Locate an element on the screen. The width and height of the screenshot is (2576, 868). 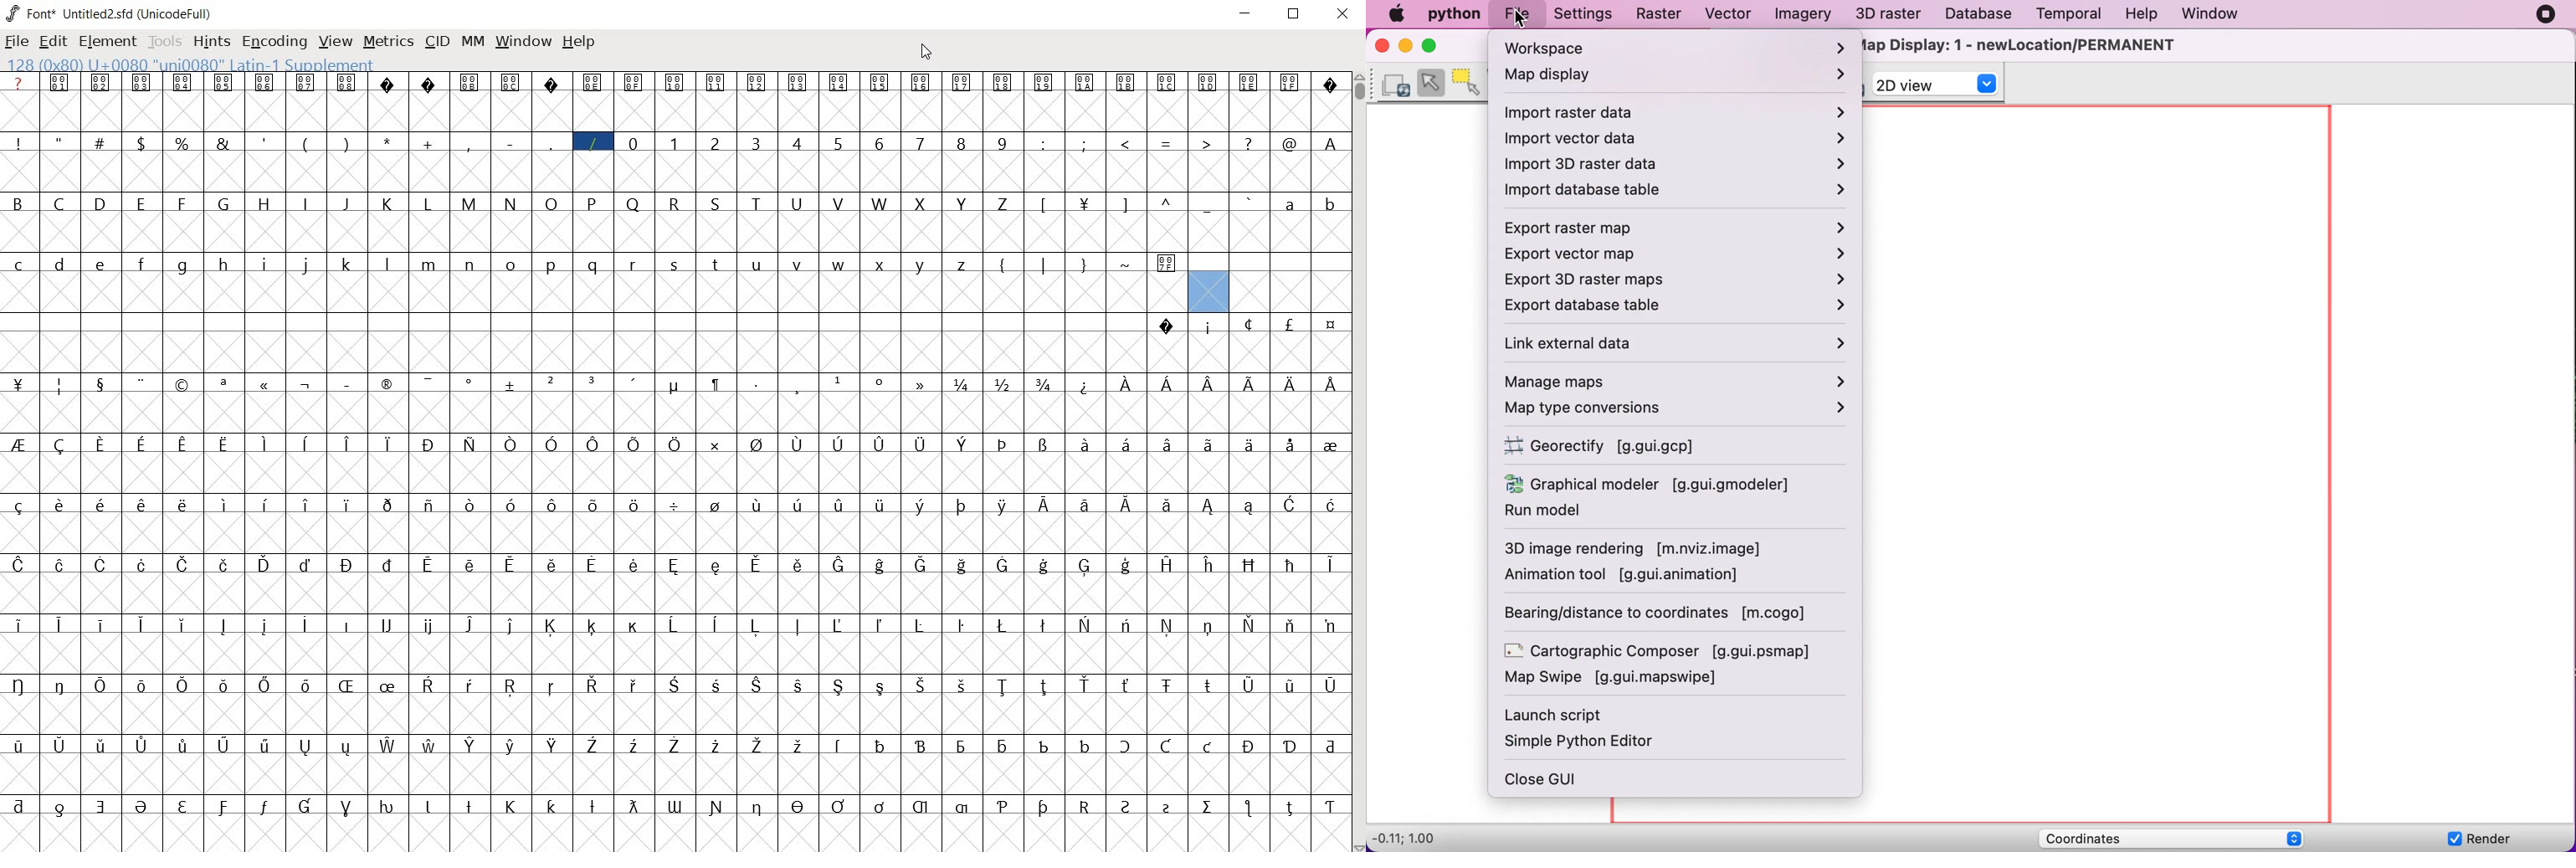
glyph is located at coordinates (1126, 685).